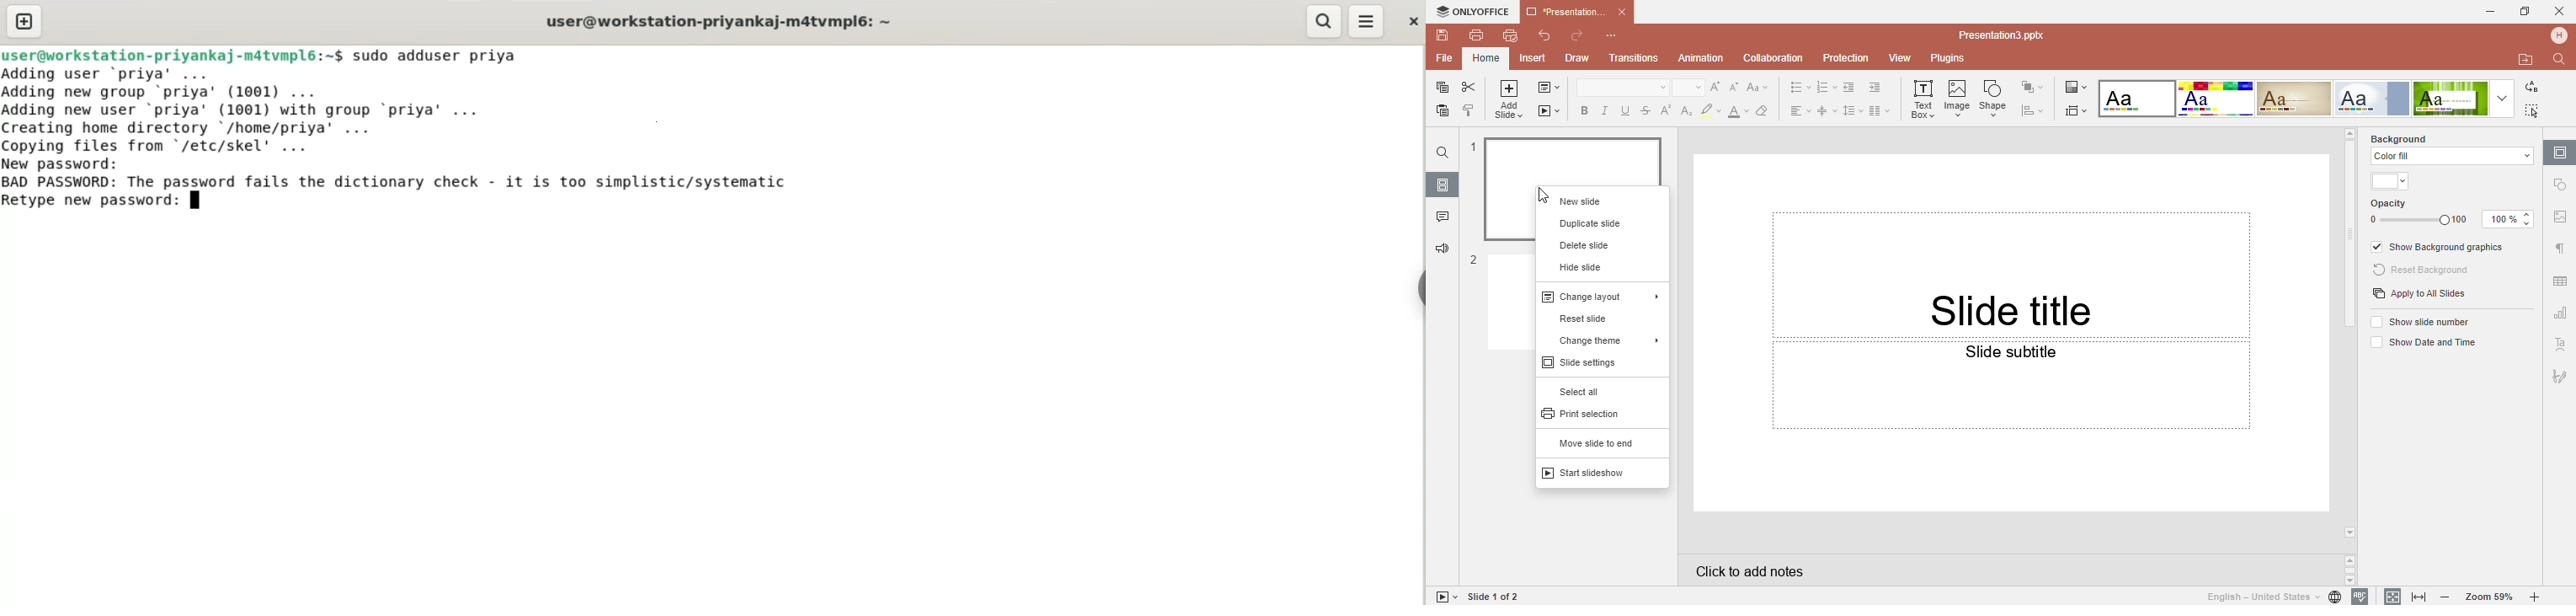 This screenshot has width=2576, height=616. Describe the element at coordinates (1773, 59) in the screenshot. I see `Collabration` at that location.